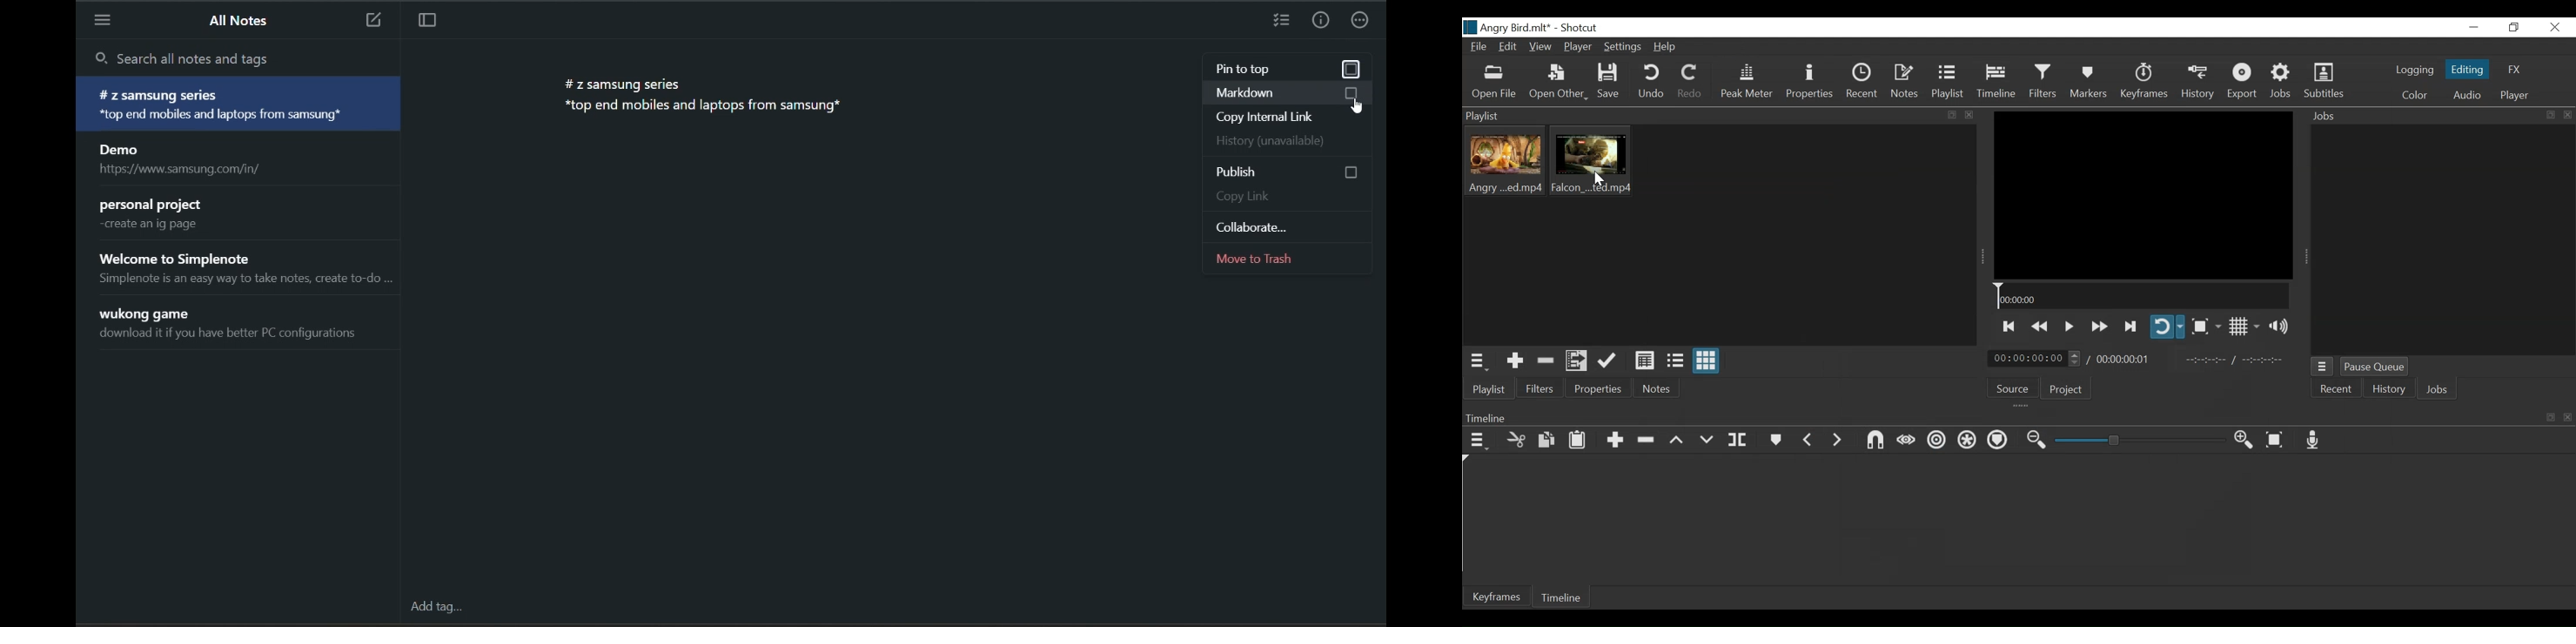 Image resolution: width=2576 pixels, height=644 pixels. Describe the element at coordinates (1291, 197) in the screenshot. I see `copy link` at that location.